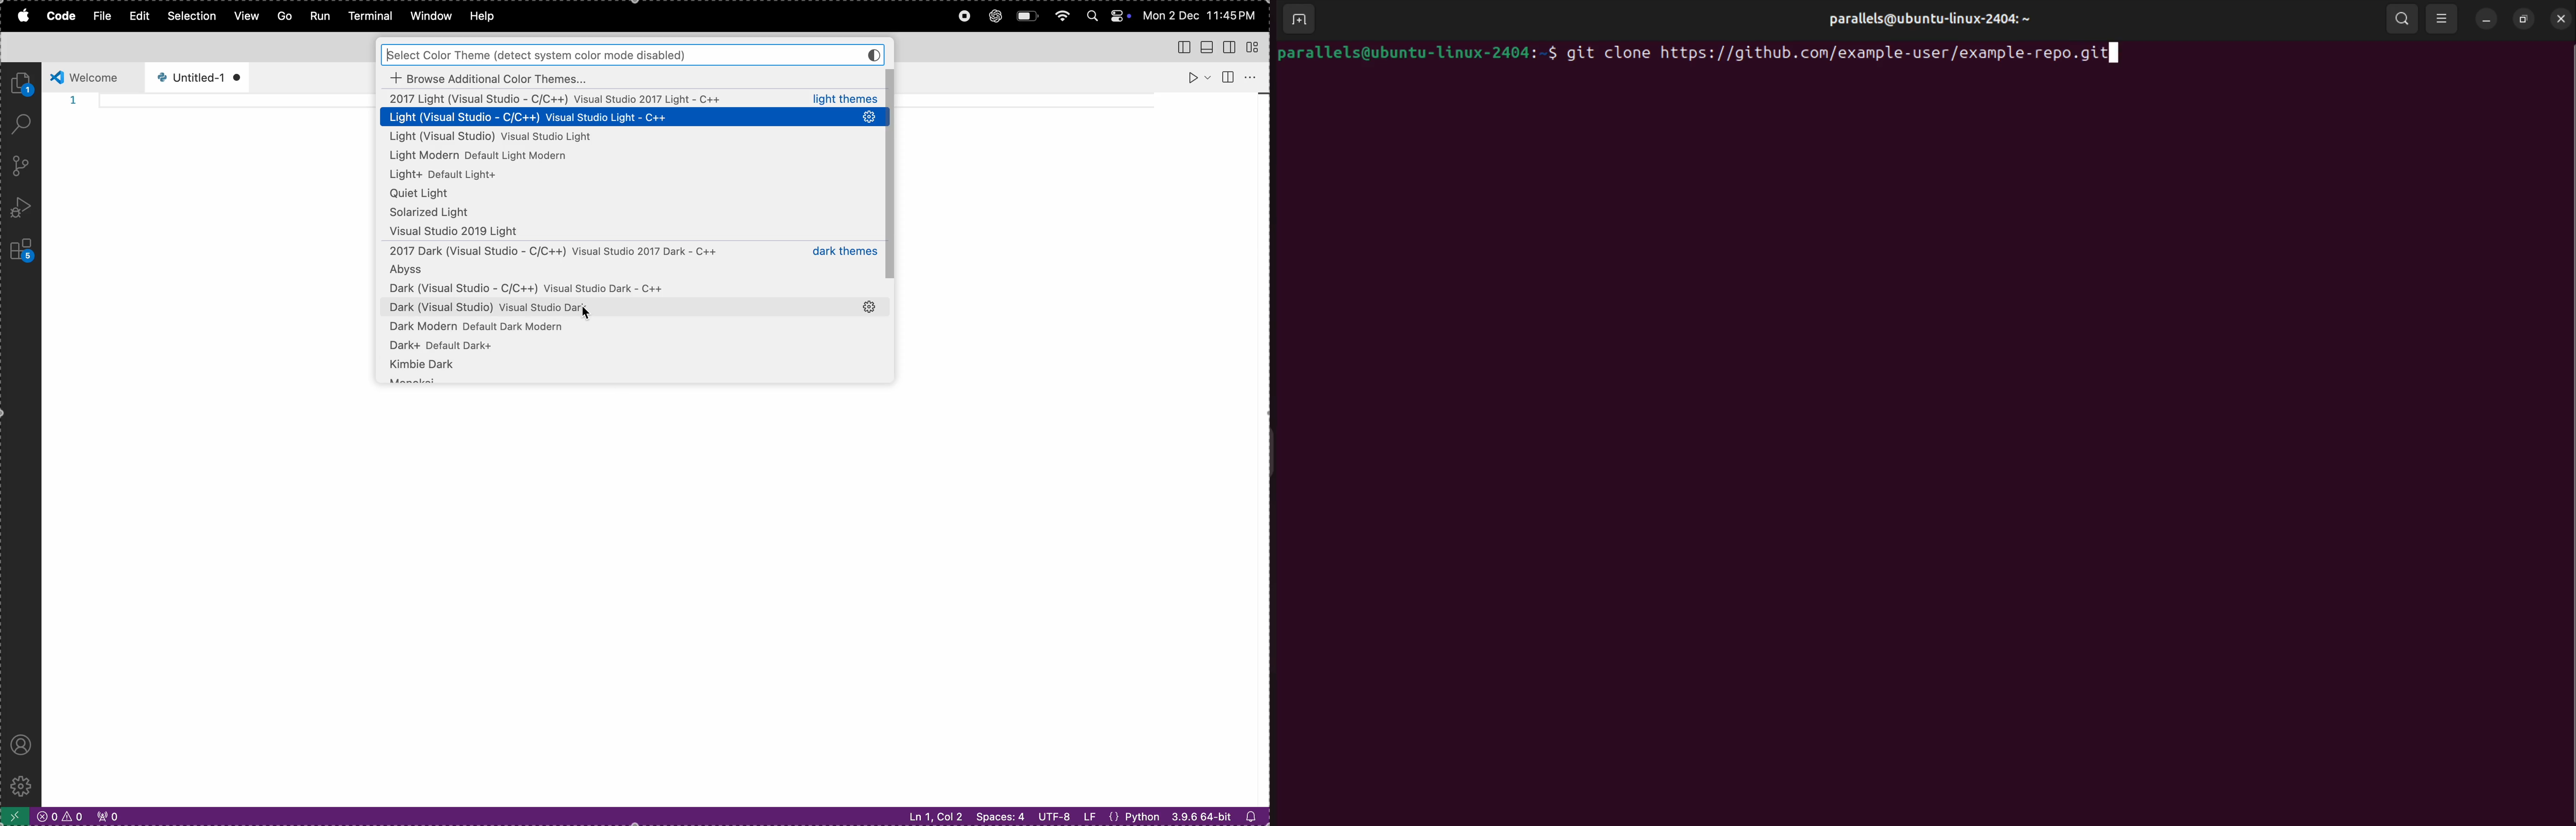 This screenshot has height=840, width=2576. Describe the element at coordinates (18, 166) in the screenshot. I see `source control` at that location.